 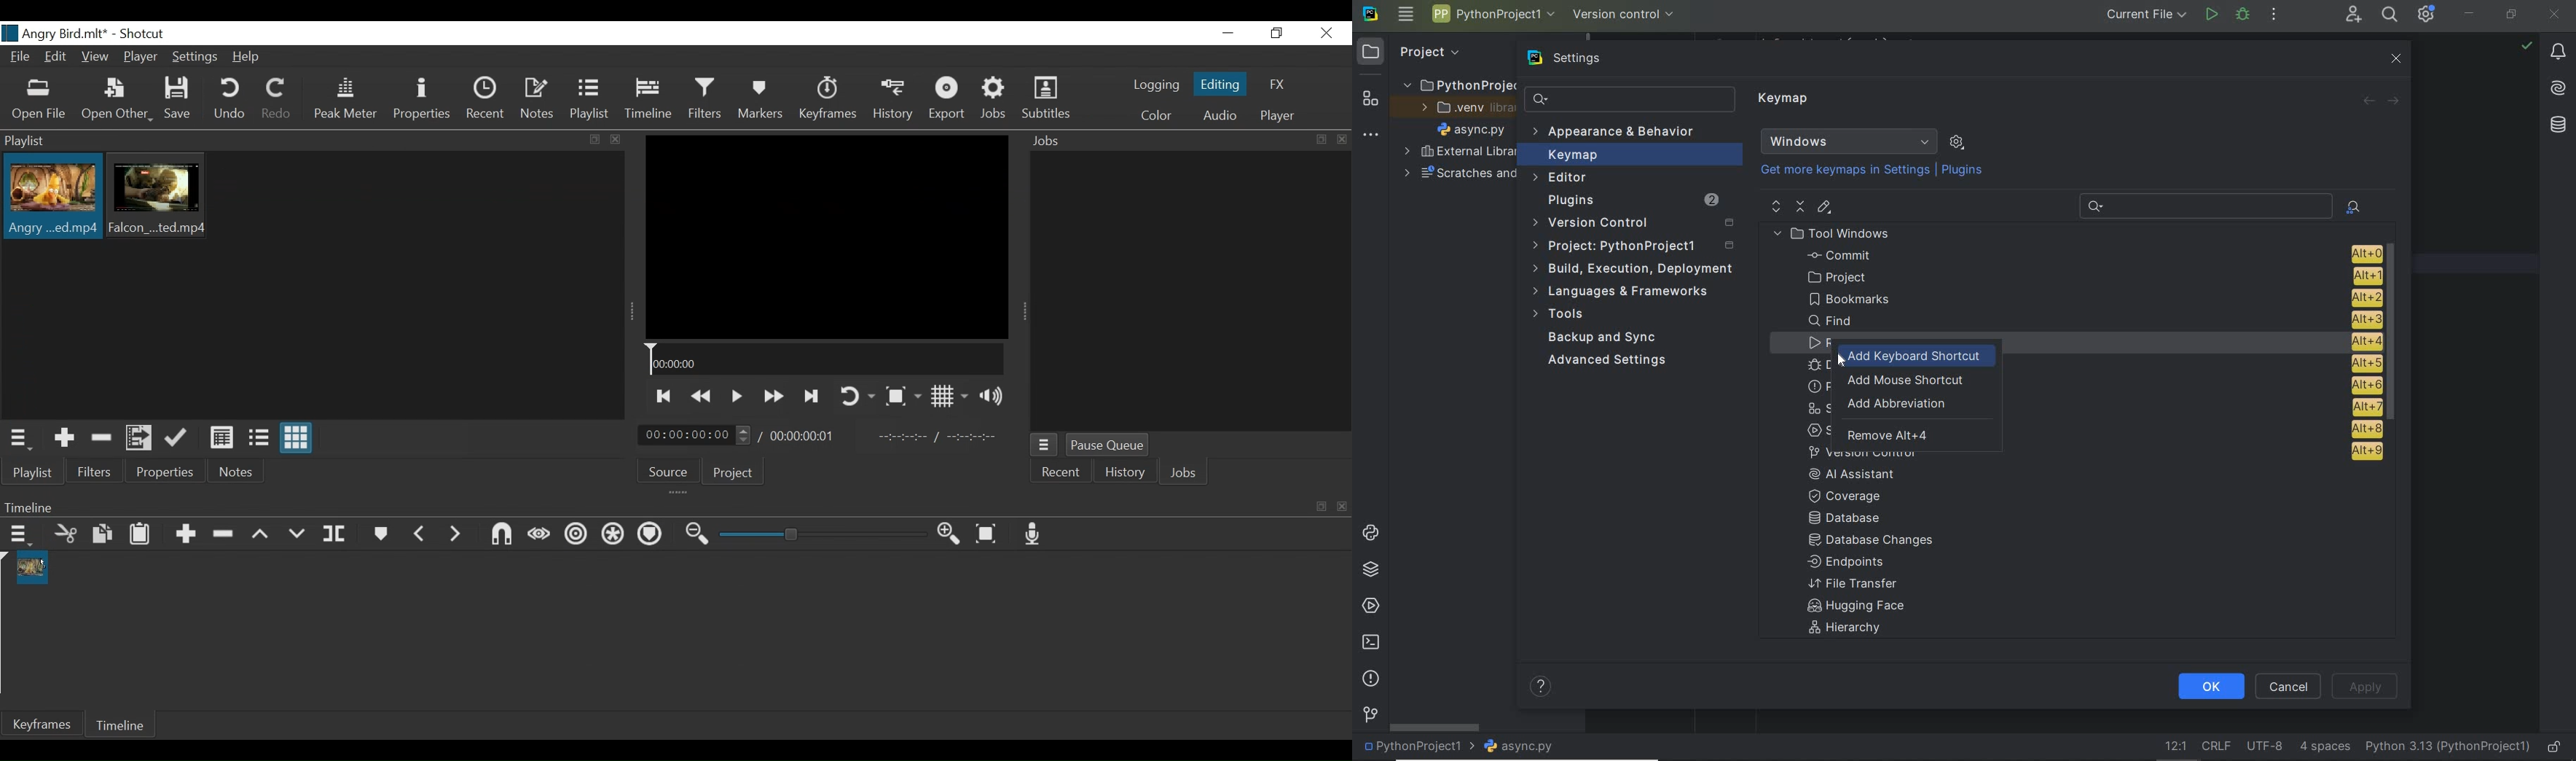 What do you see at coordinates (1369, 533) in the screenshot?
I see `python consoles` at bounding box center [1369, 533].